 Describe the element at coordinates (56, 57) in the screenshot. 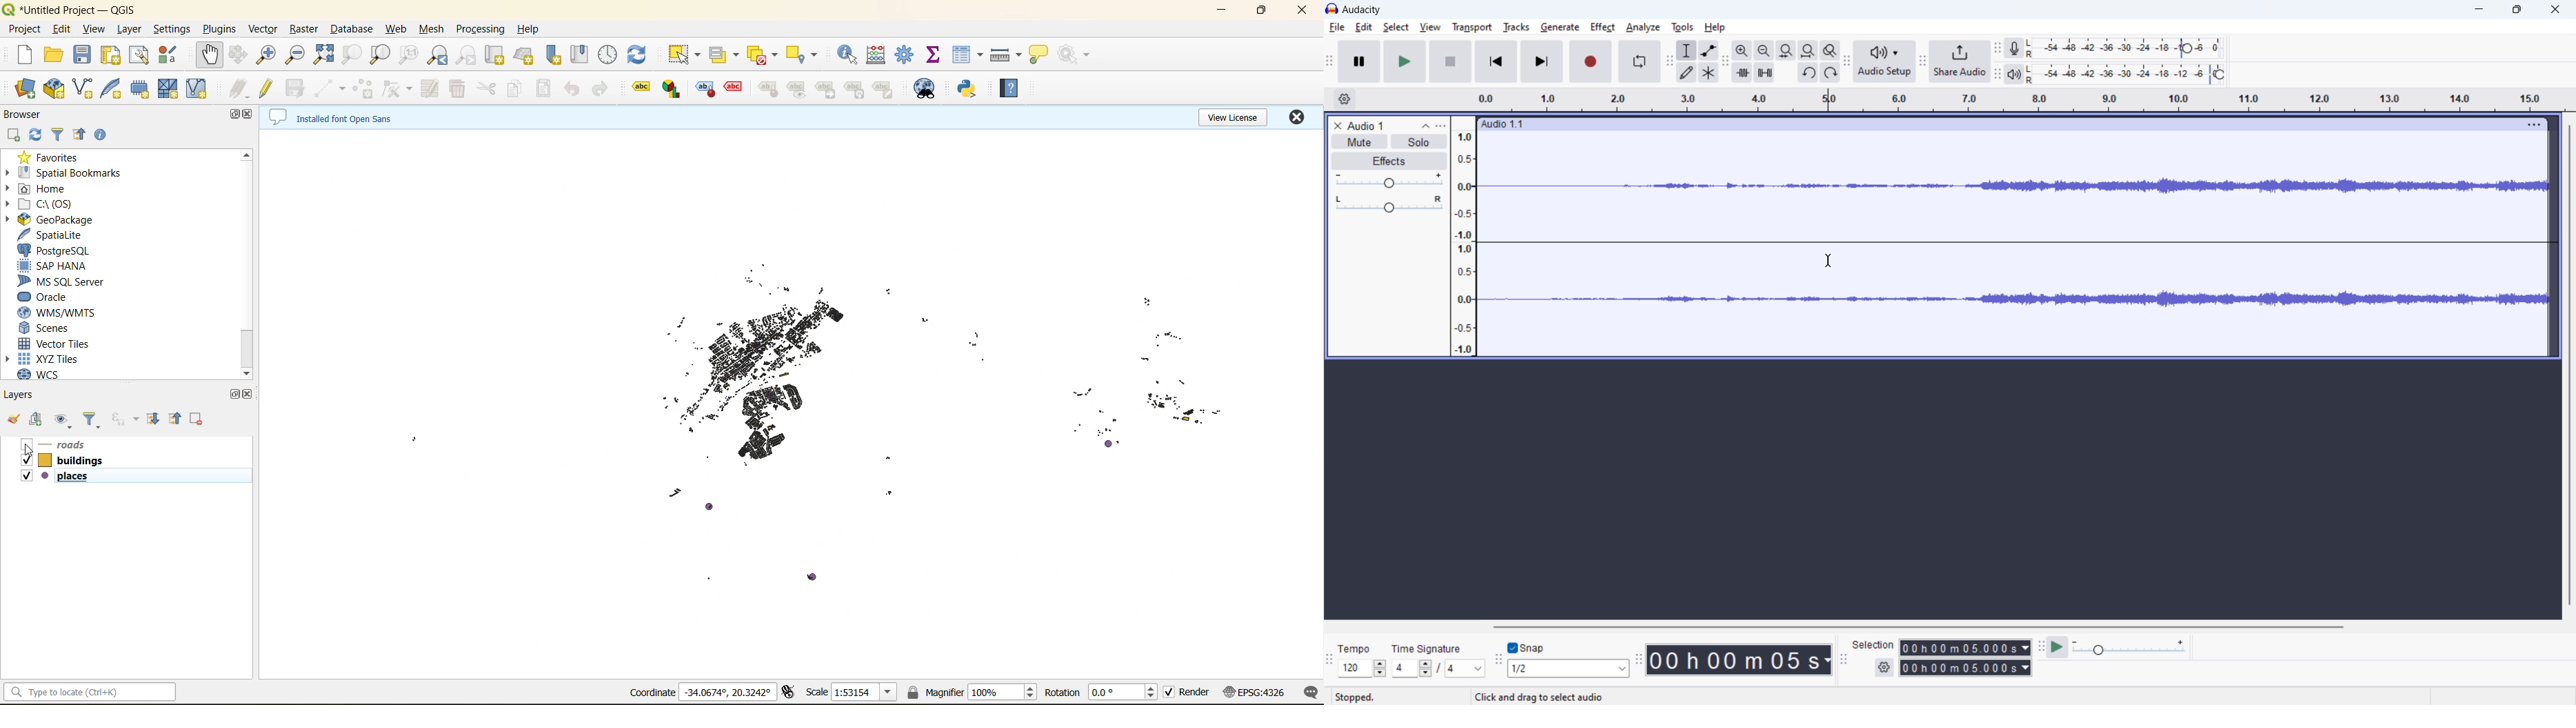

I see `open` at that location.